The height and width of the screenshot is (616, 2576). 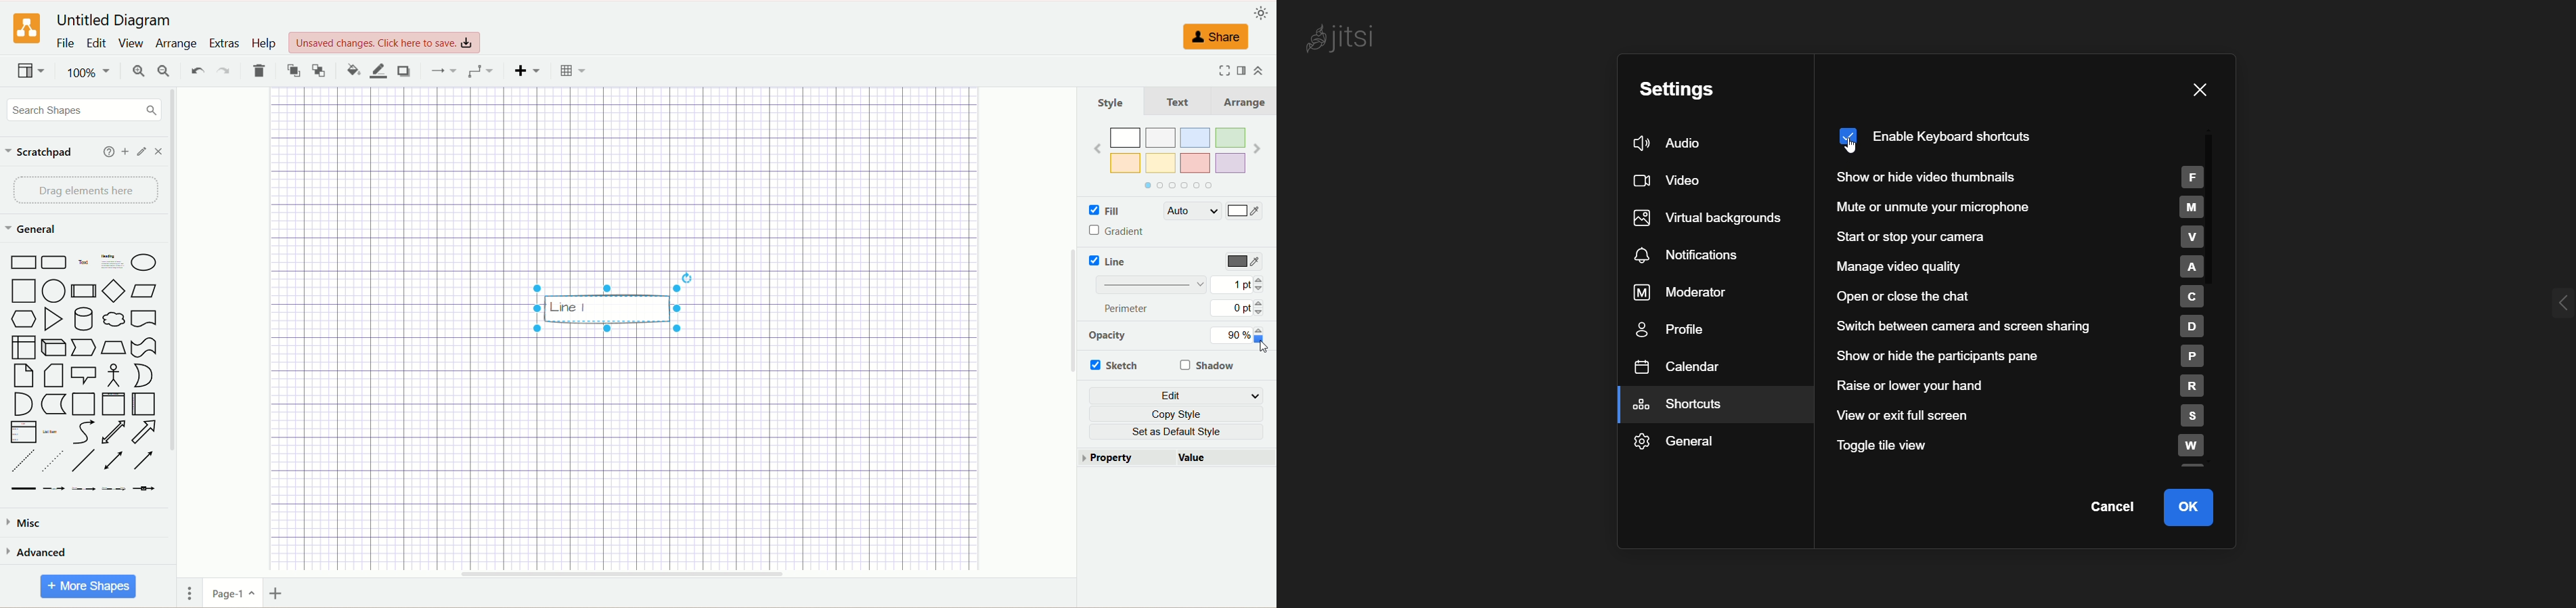 I want to click on 0 pt, so click(x=1238, y=309).